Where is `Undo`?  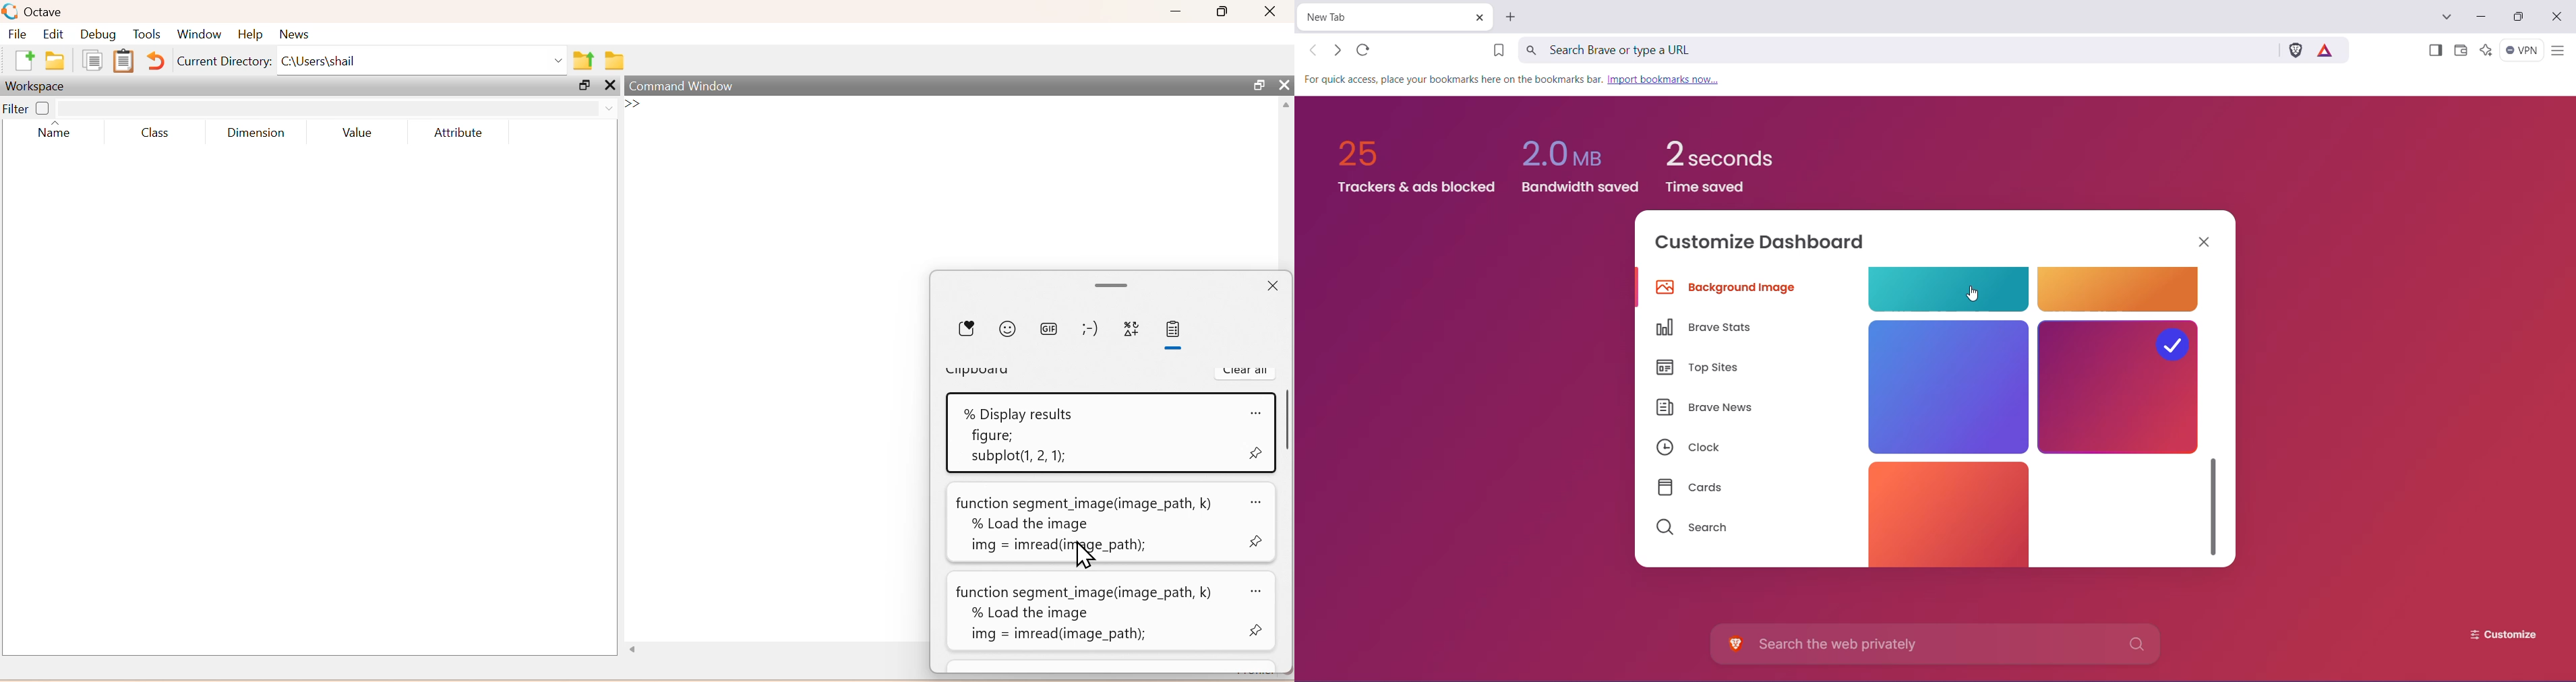 Undo is located at coordinates (157, 62).